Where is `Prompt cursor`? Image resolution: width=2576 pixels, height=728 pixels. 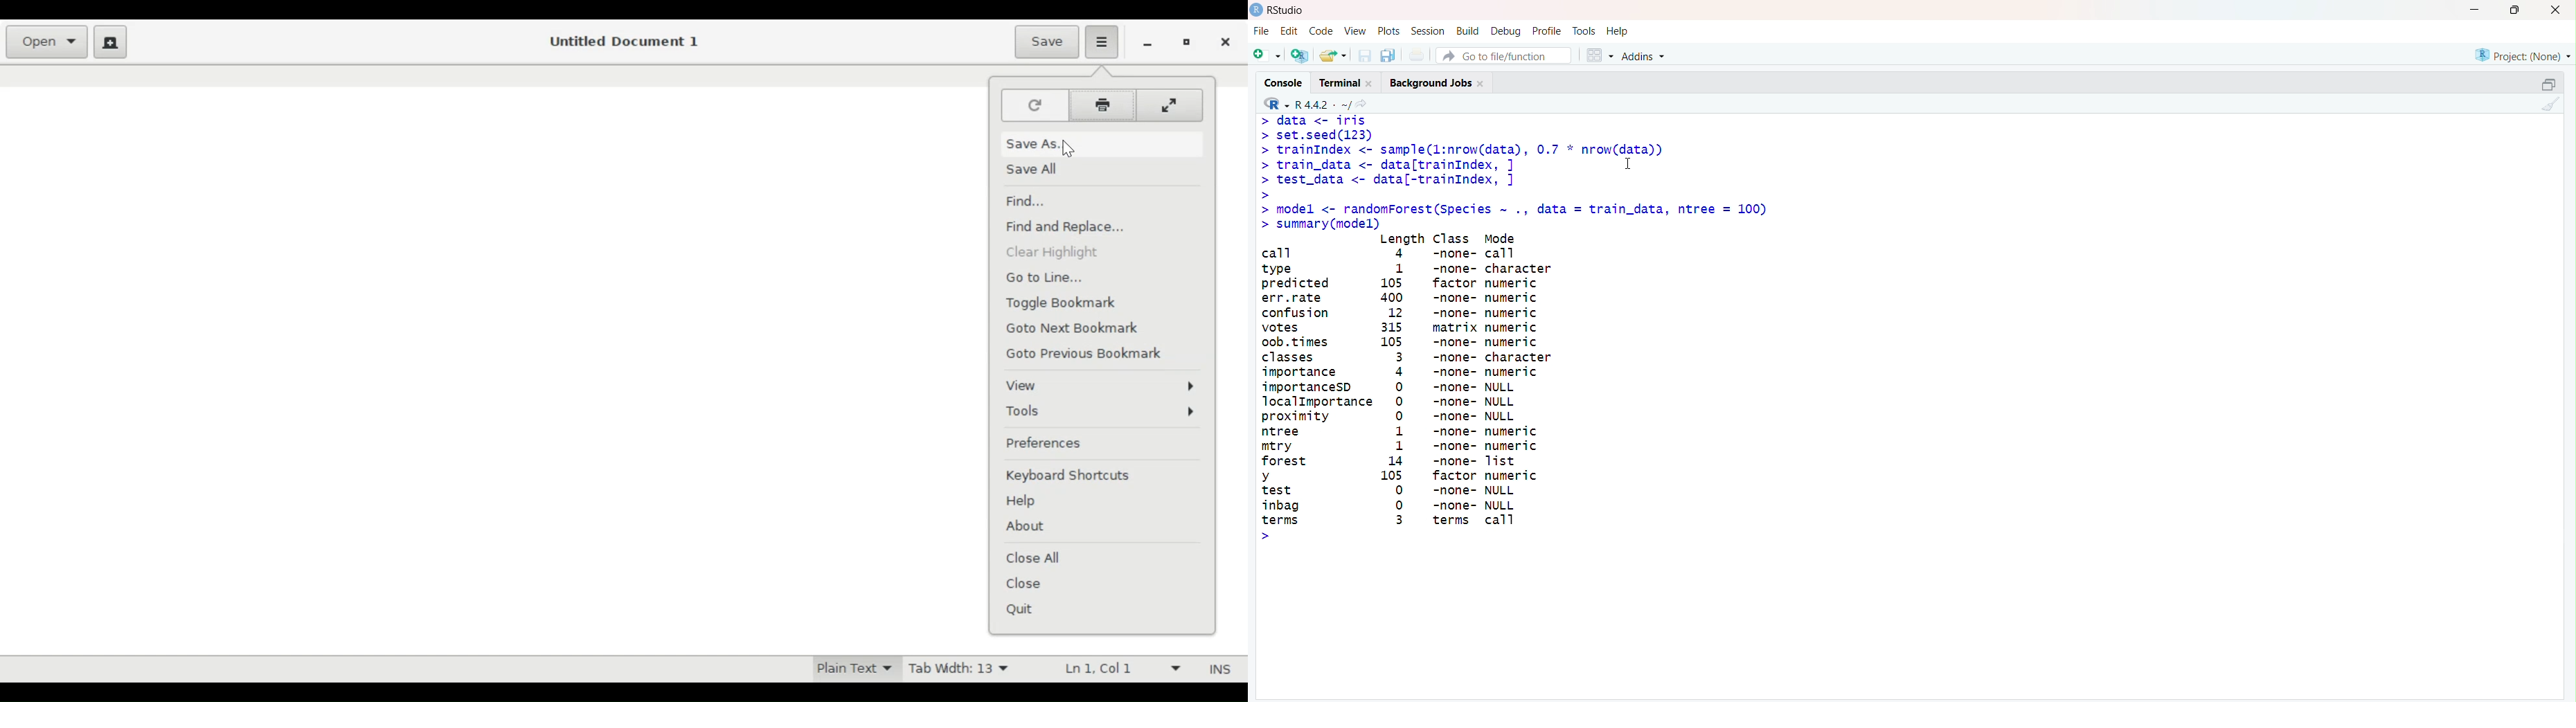
Prompt cursor is located at coordinates (1264, 137).